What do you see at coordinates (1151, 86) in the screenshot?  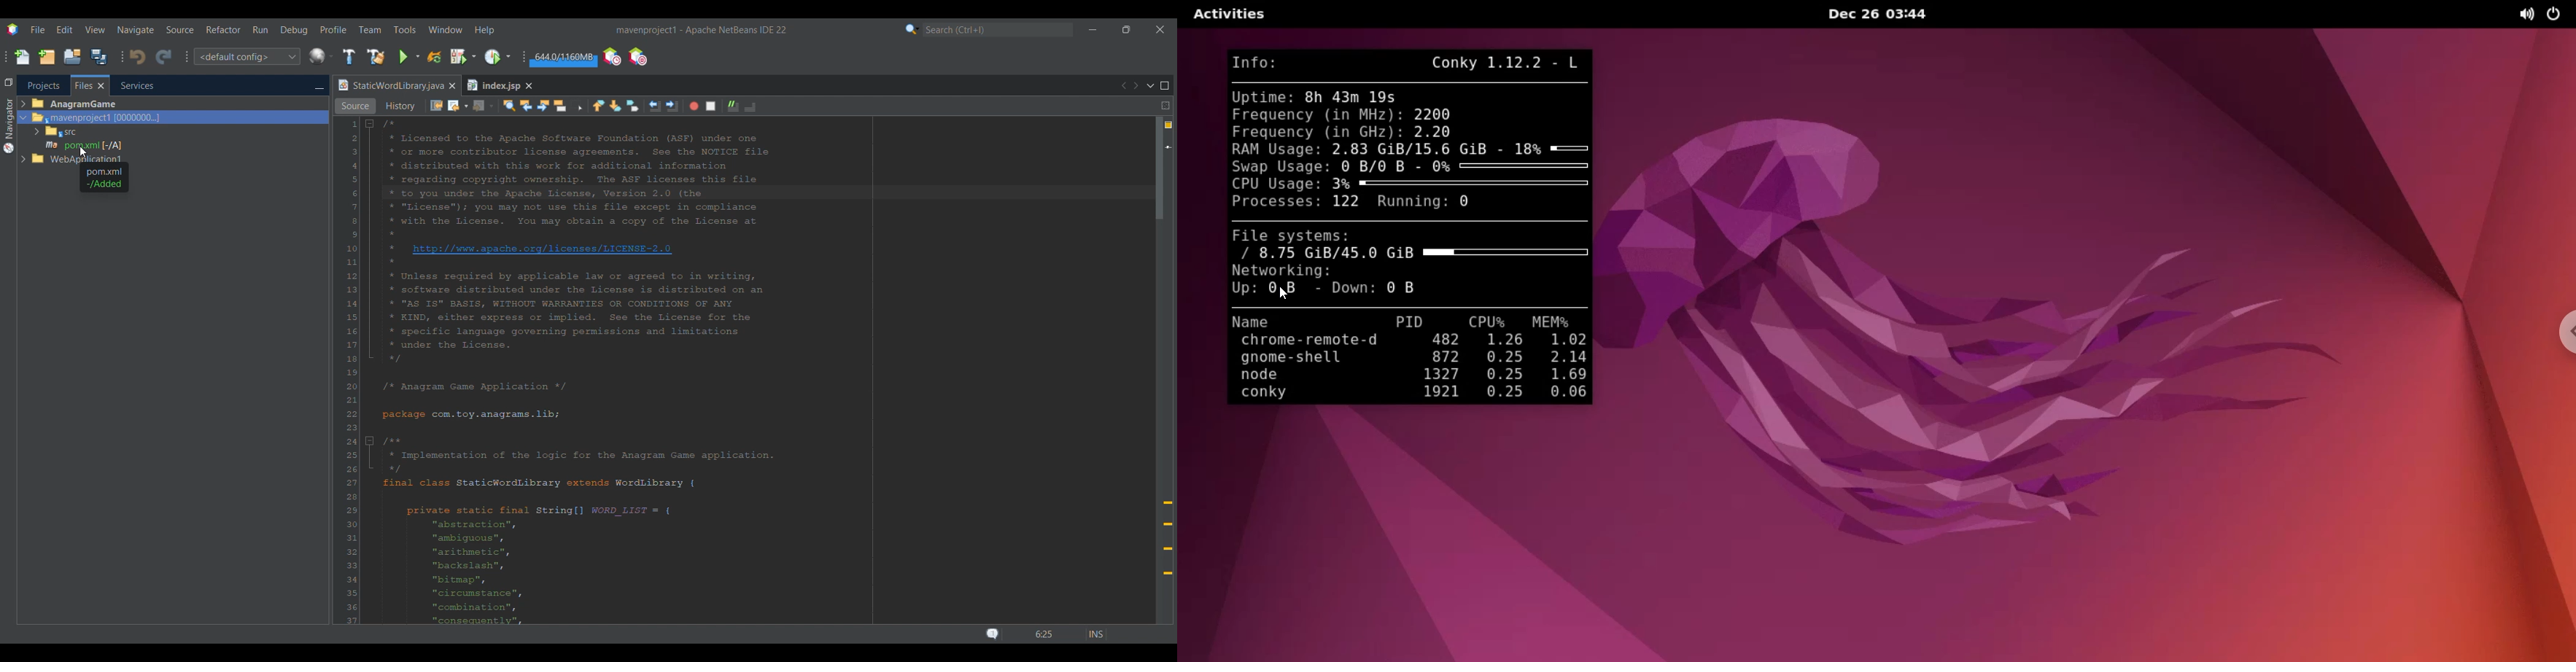 I see `Show opened documents list` at bounding box center [1151, 86].